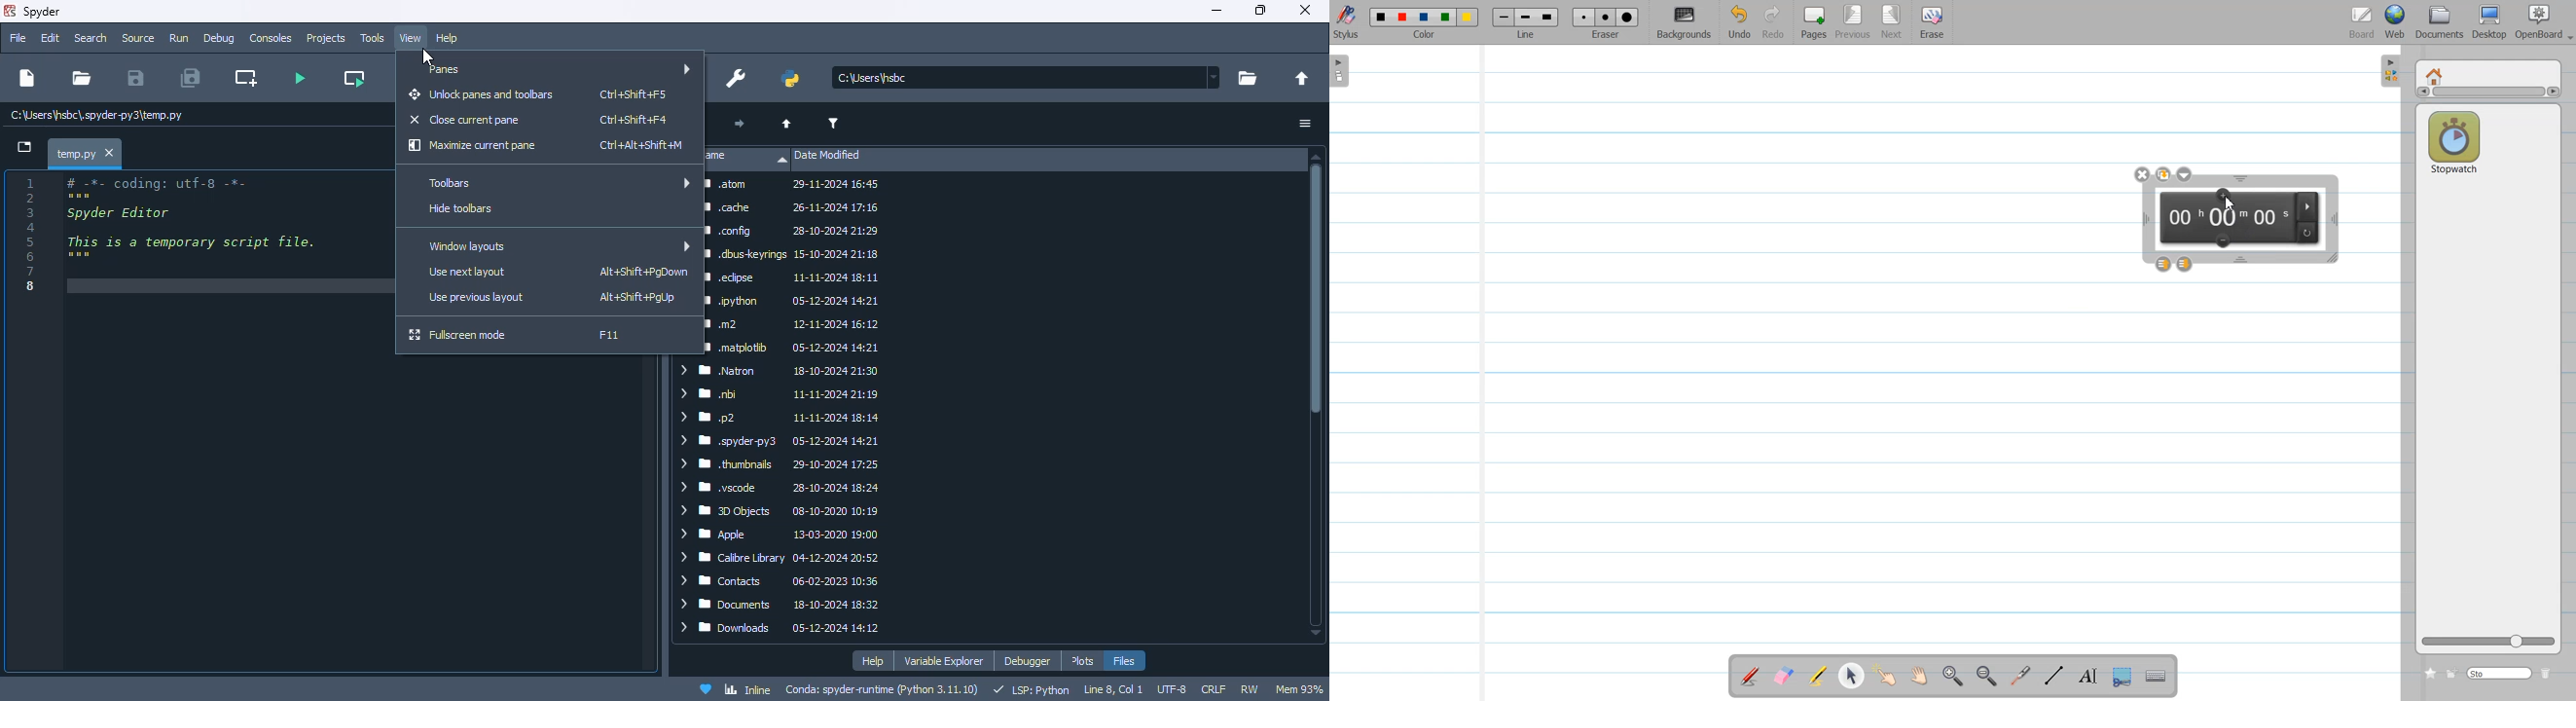 The height and width of the screenshot is (728, 2576). I want to click on shortcut for unlock panes and toolbars, so click(634, 93).